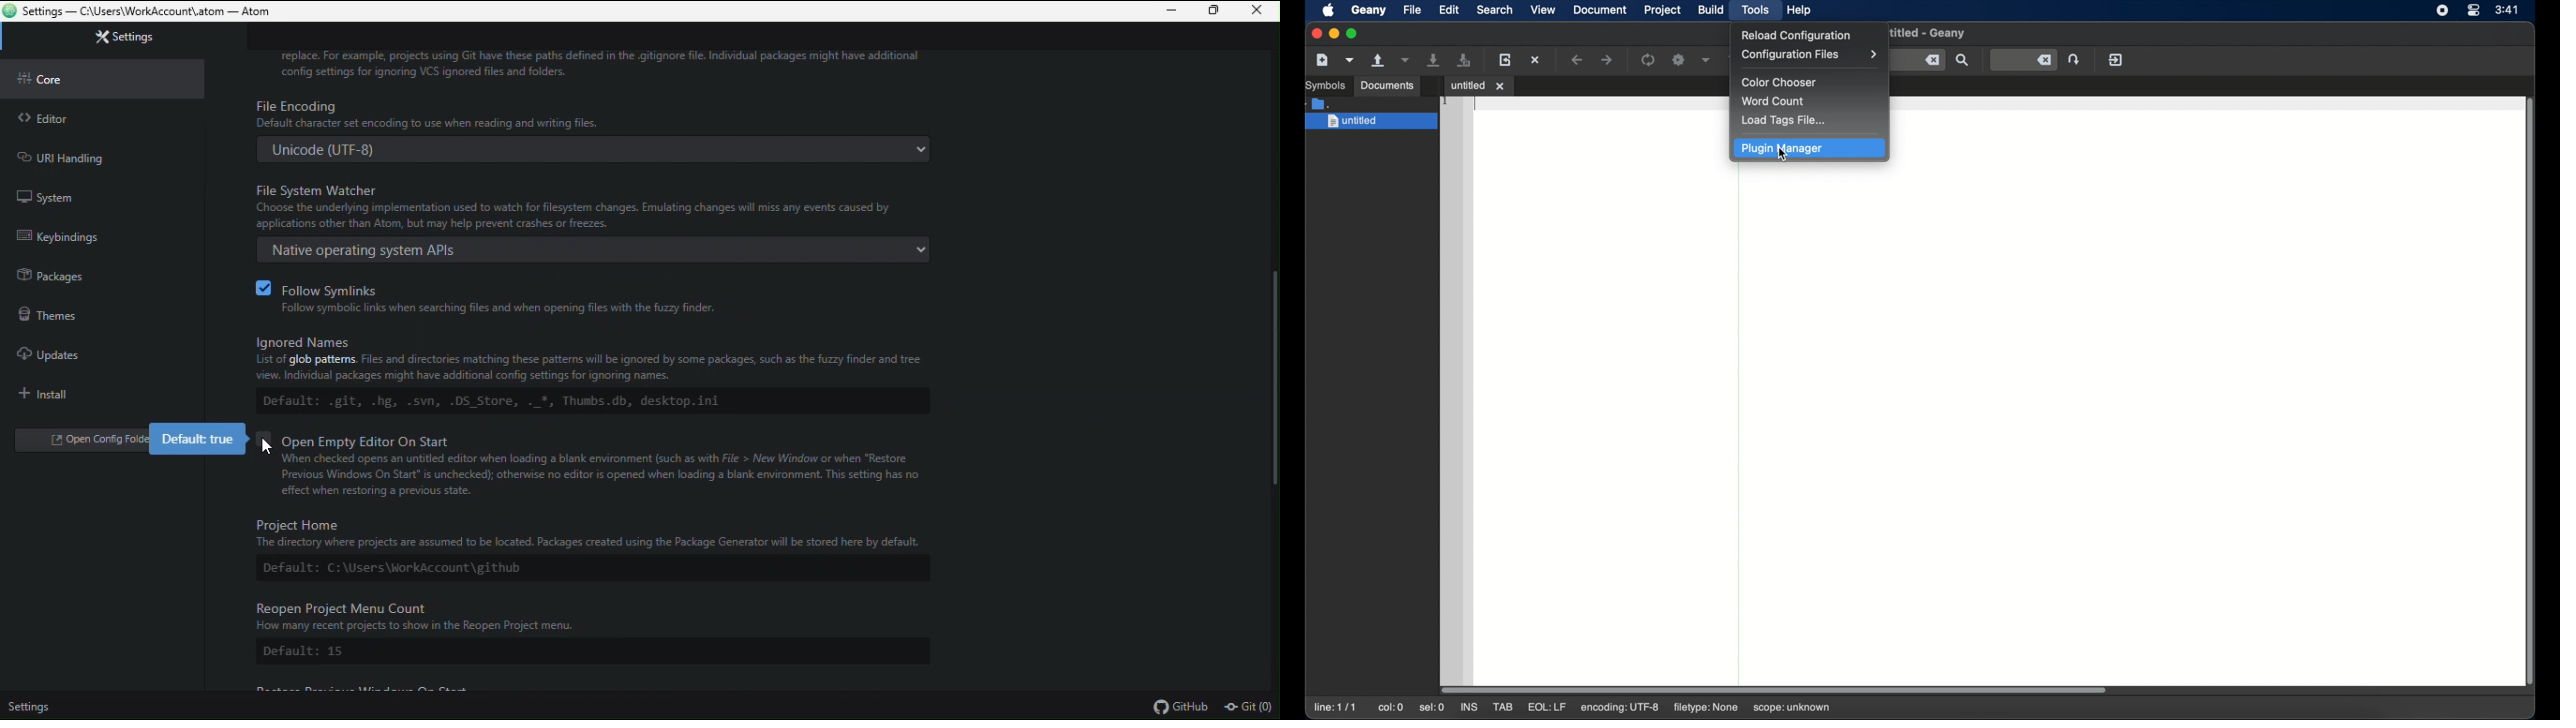 The image size is (2576, 728). What do you see at coordinates (1808, 55) in the screenshot?
I see `configuration menu` at bounding box center [1808, 55].